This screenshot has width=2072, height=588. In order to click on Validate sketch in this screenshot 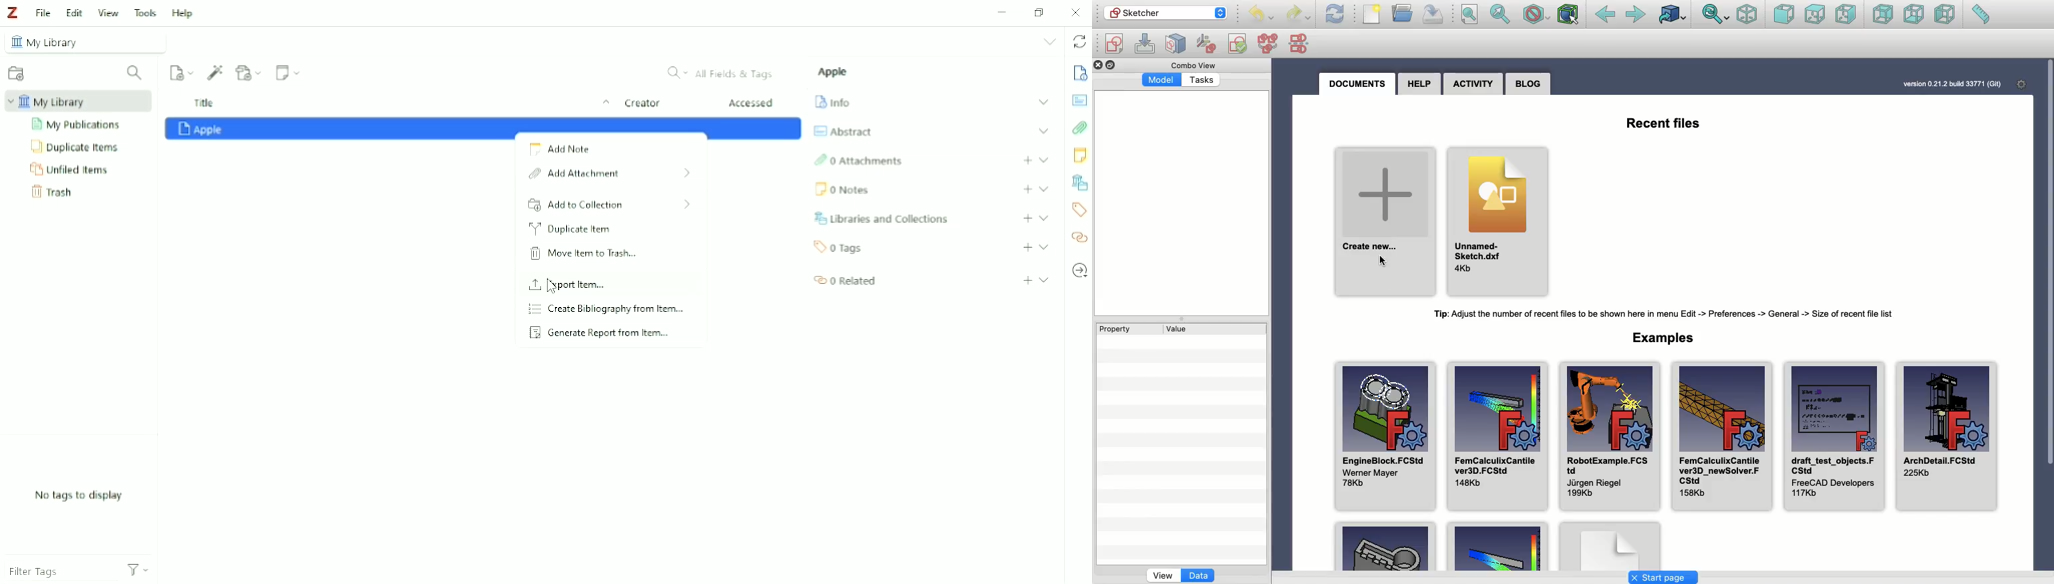, I will do `click(1238, 45)`.